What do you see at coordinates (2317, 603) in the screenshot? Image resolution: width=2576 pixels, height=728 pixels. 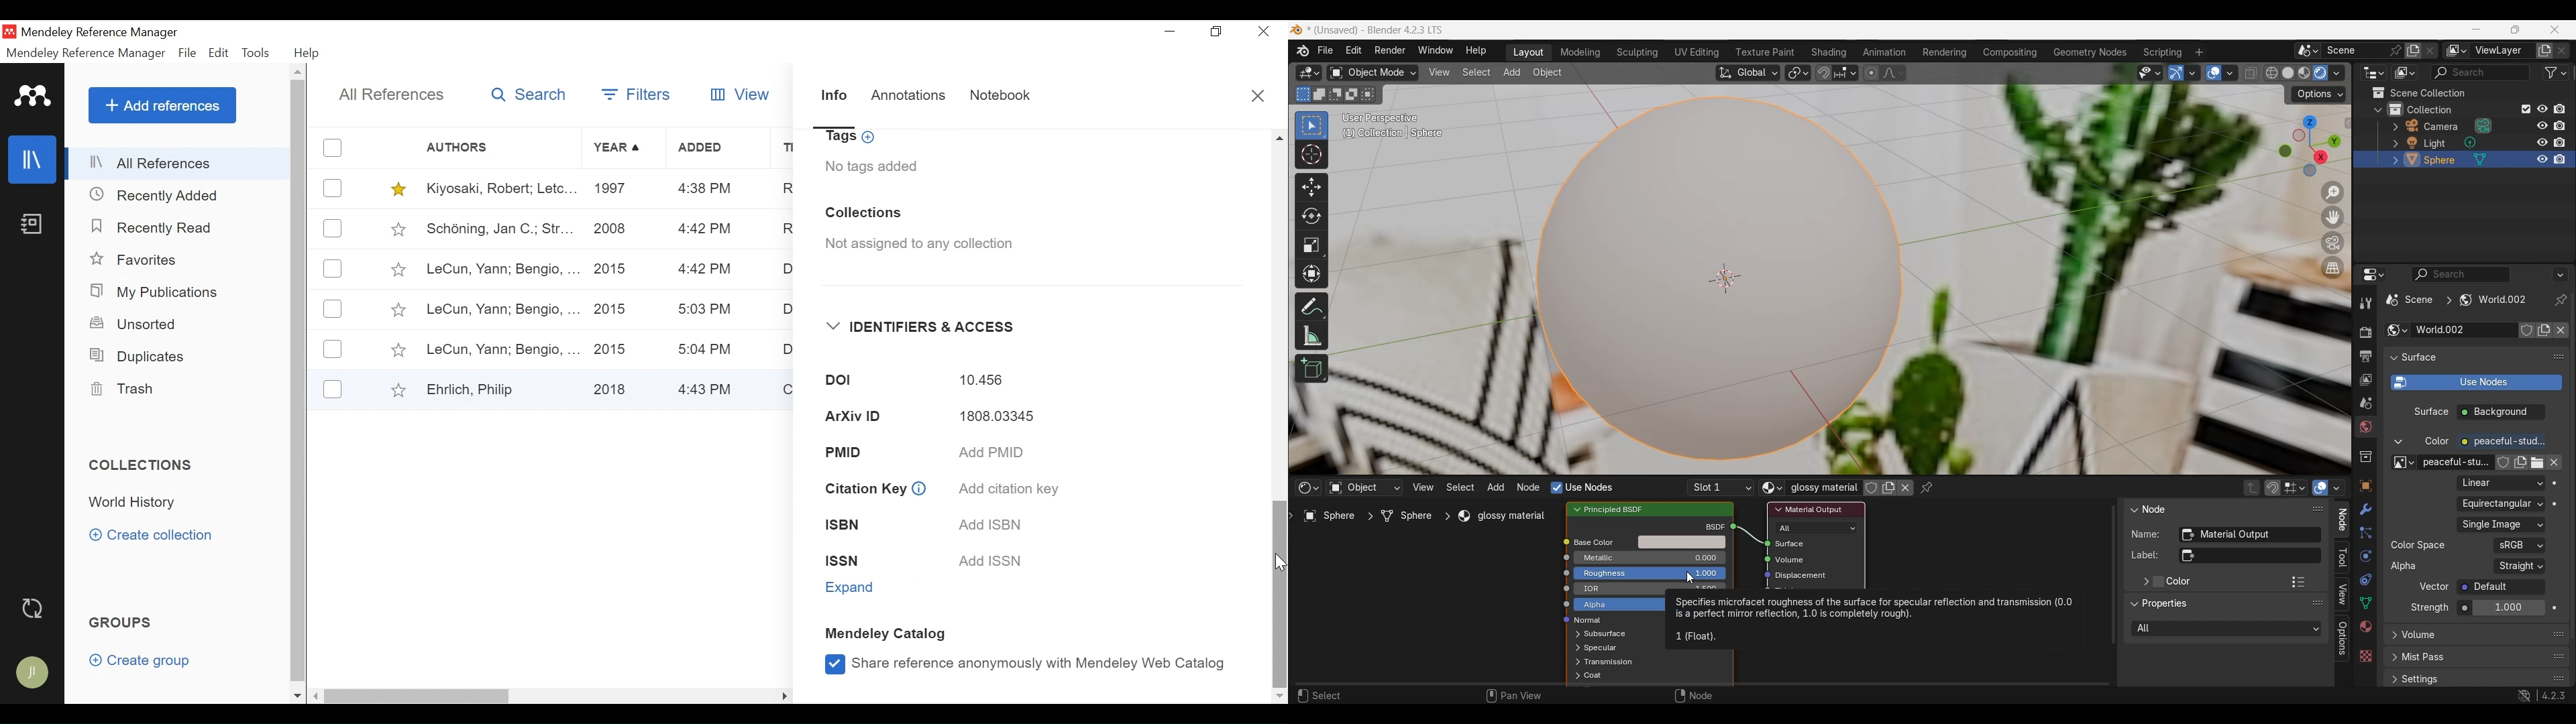 I see `Float panel` at bounding box center [2317, 603].